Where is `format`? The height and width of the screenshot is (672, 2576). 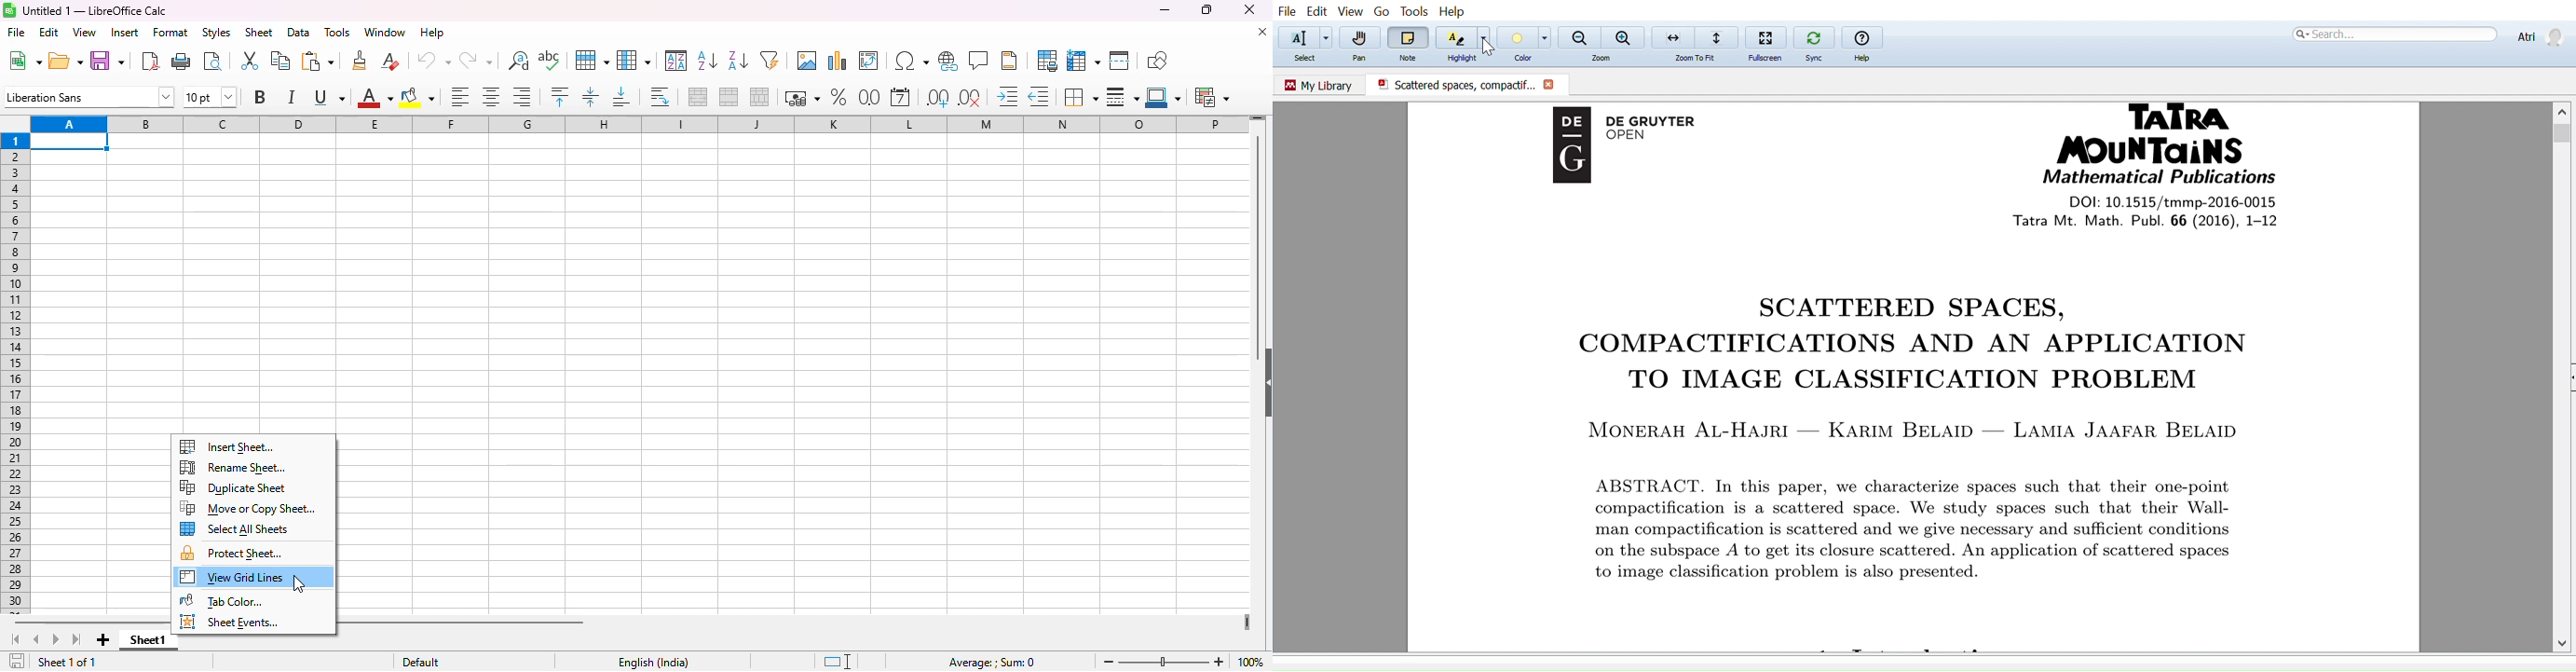
format is located at coordinates (170, 33).